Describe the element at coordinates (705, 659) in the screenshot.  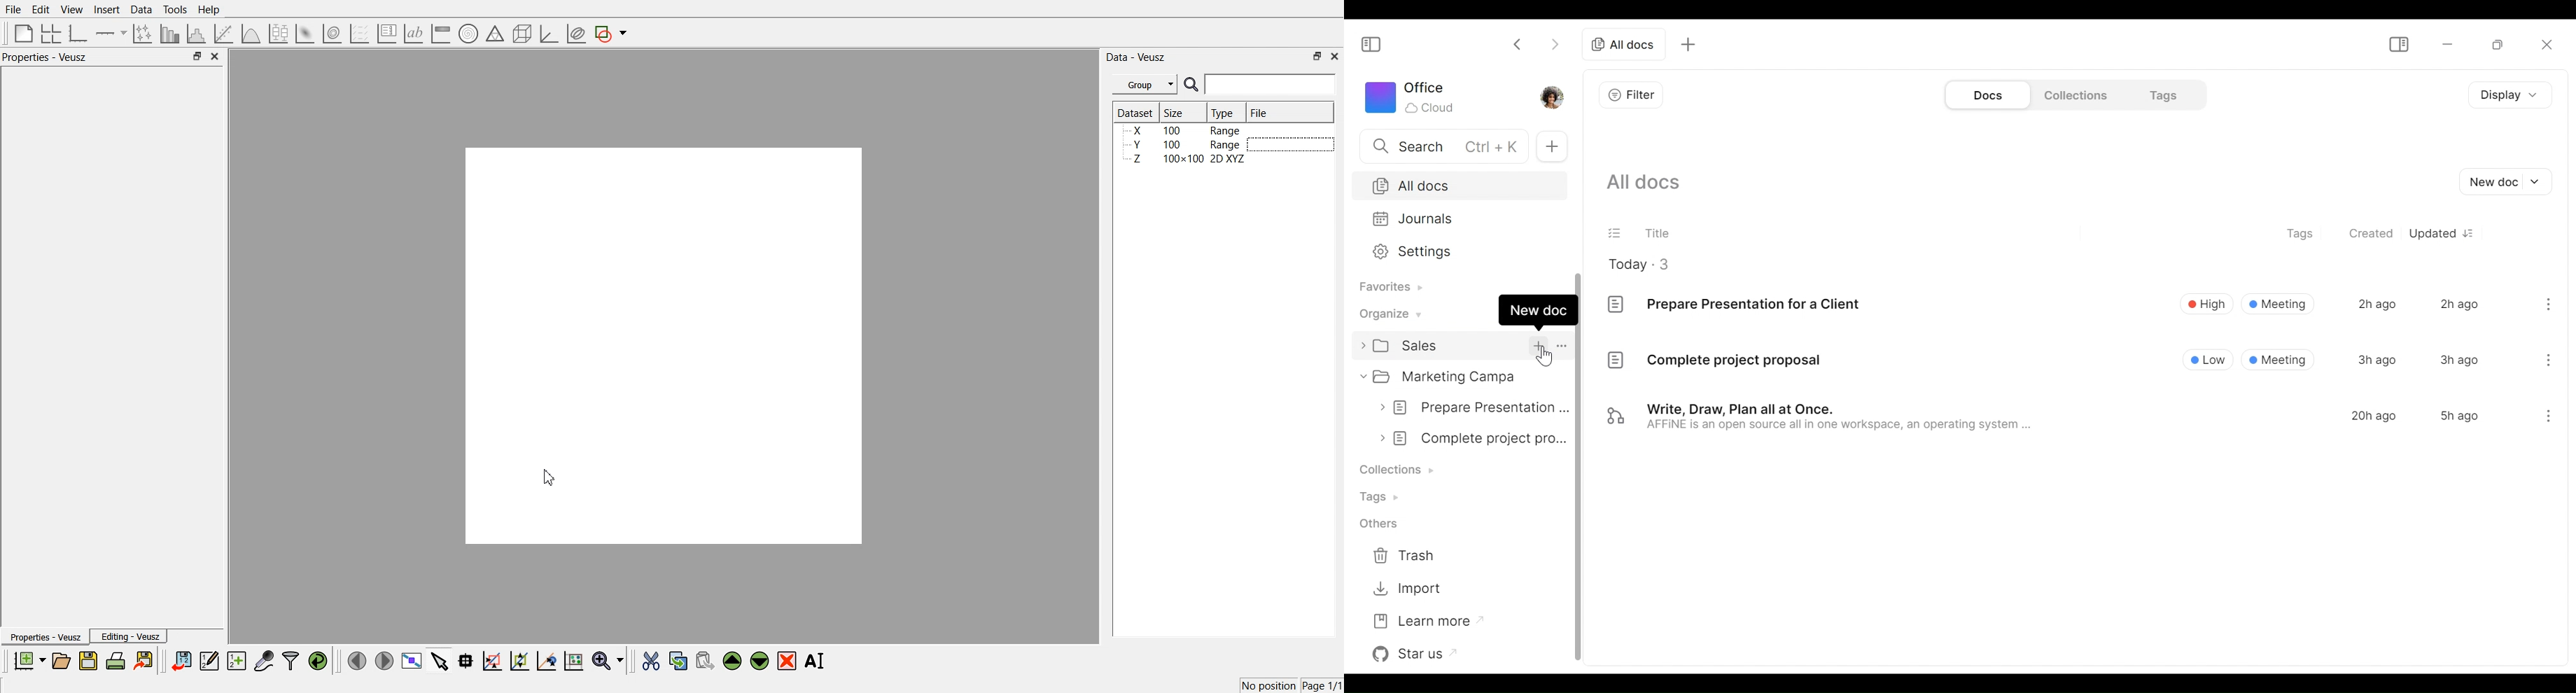
I see `Paste widget from the clipboard` at that location.